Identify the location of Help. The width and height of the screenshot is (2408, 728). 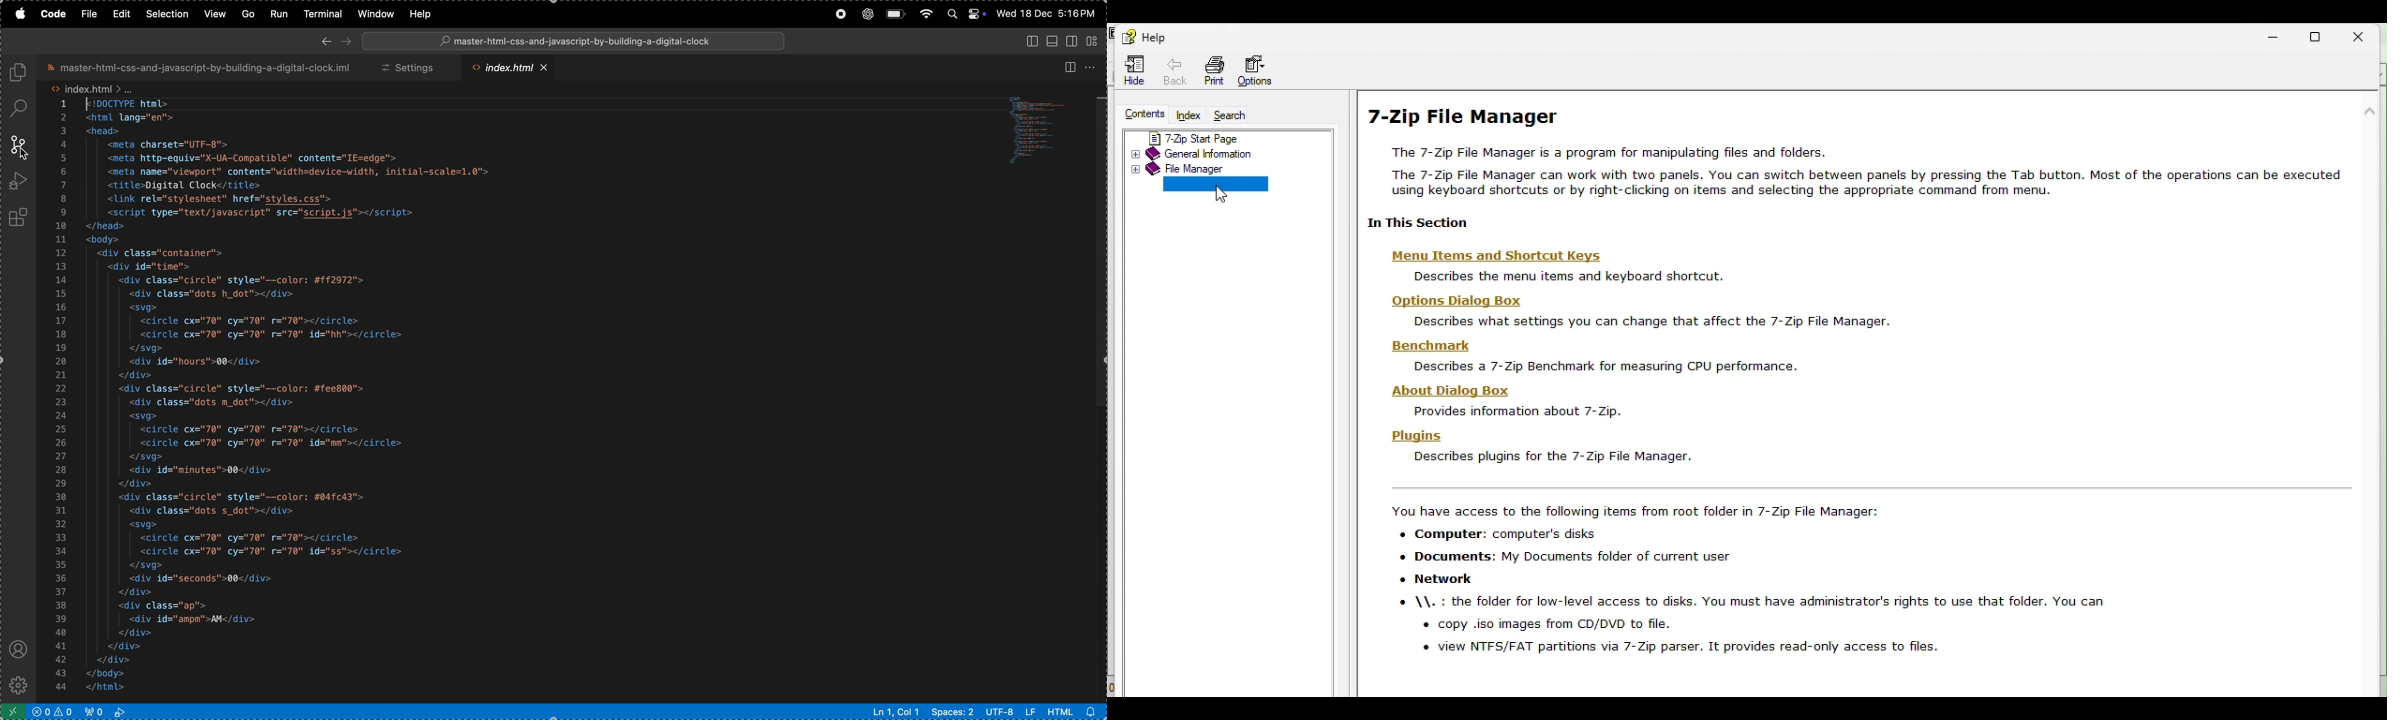
(1146, 35).